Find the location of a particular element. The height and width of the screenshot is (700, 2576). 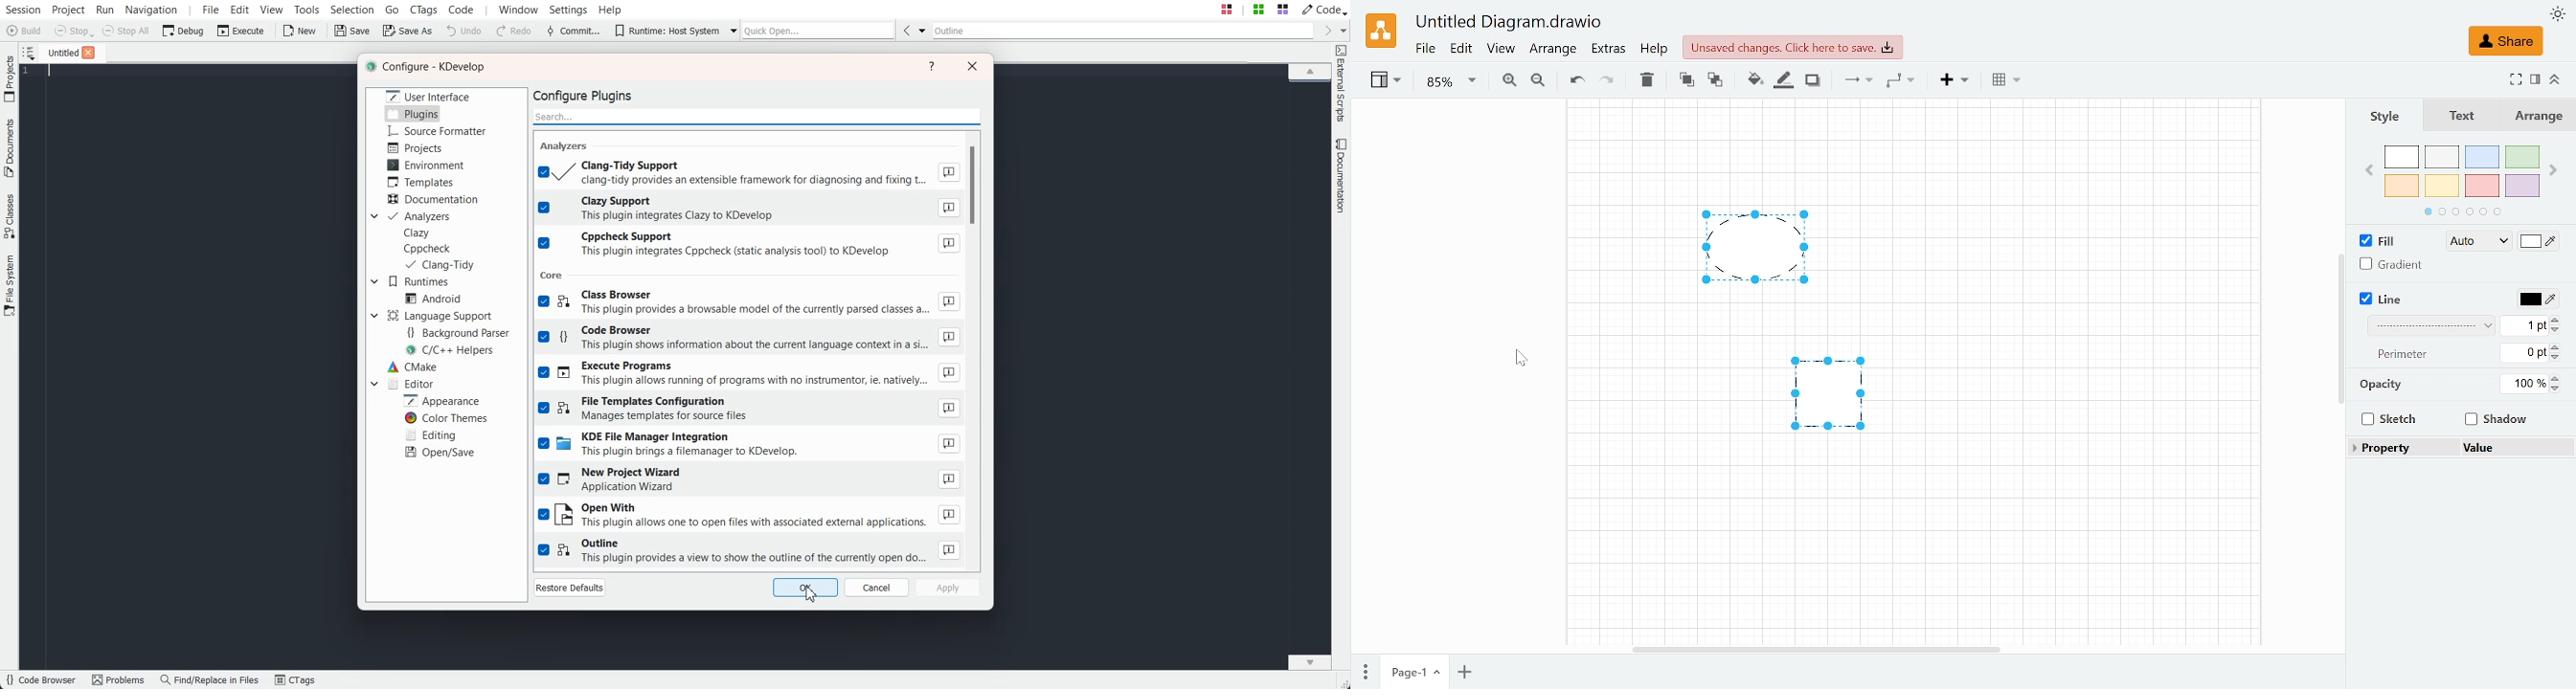

Scroll up is located at coordinates (1310, 70).